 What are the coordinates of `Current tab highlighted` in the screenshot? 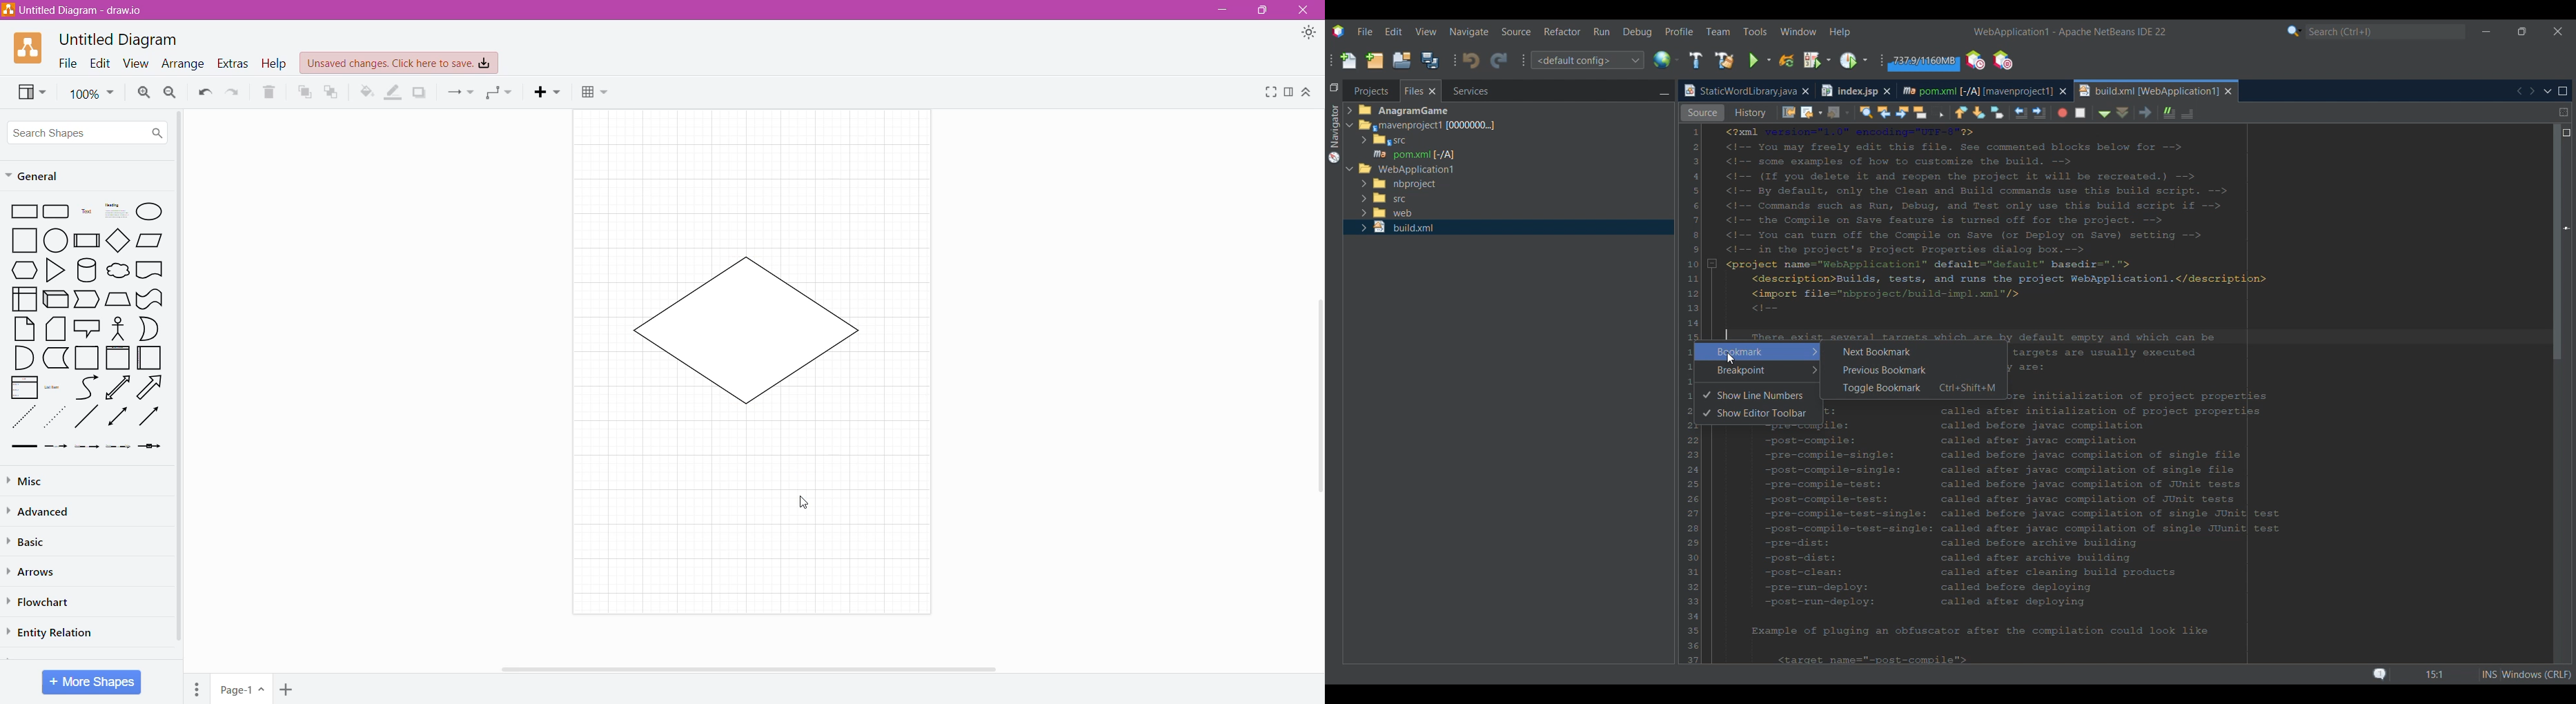 It's located at (1976, 89).